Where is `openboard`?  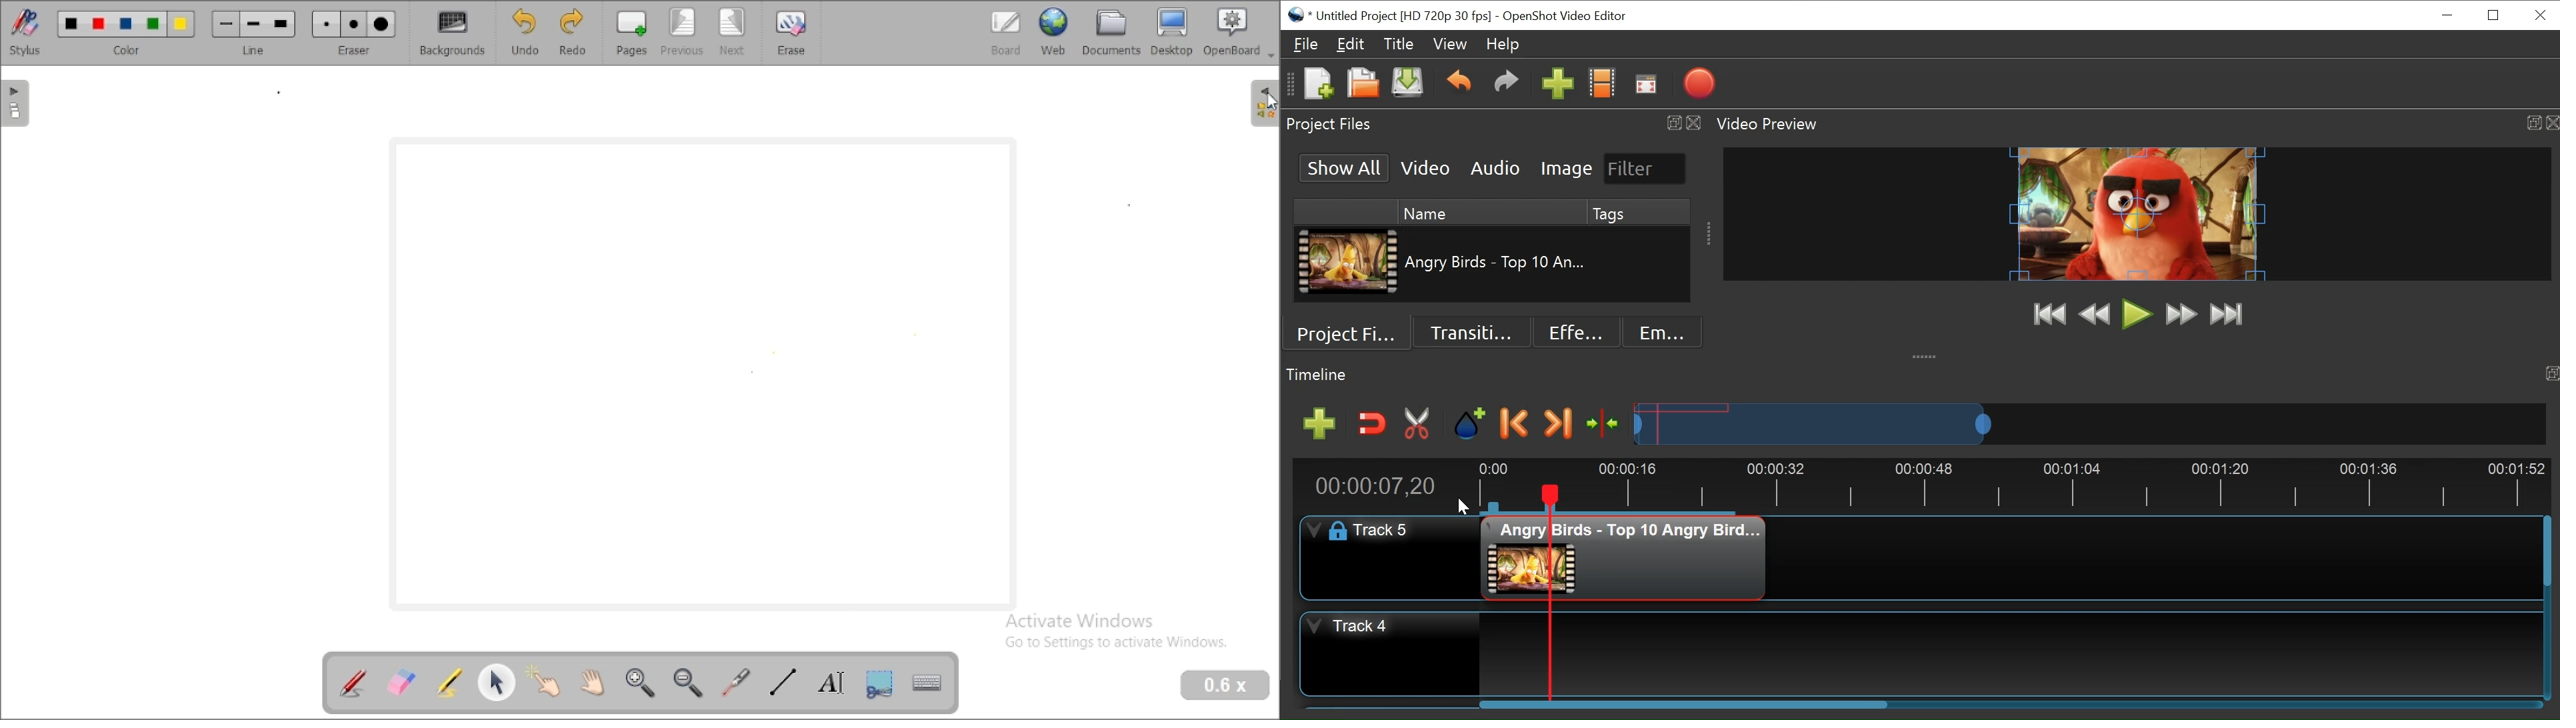 openboard is located at coordinates (1239, 32).